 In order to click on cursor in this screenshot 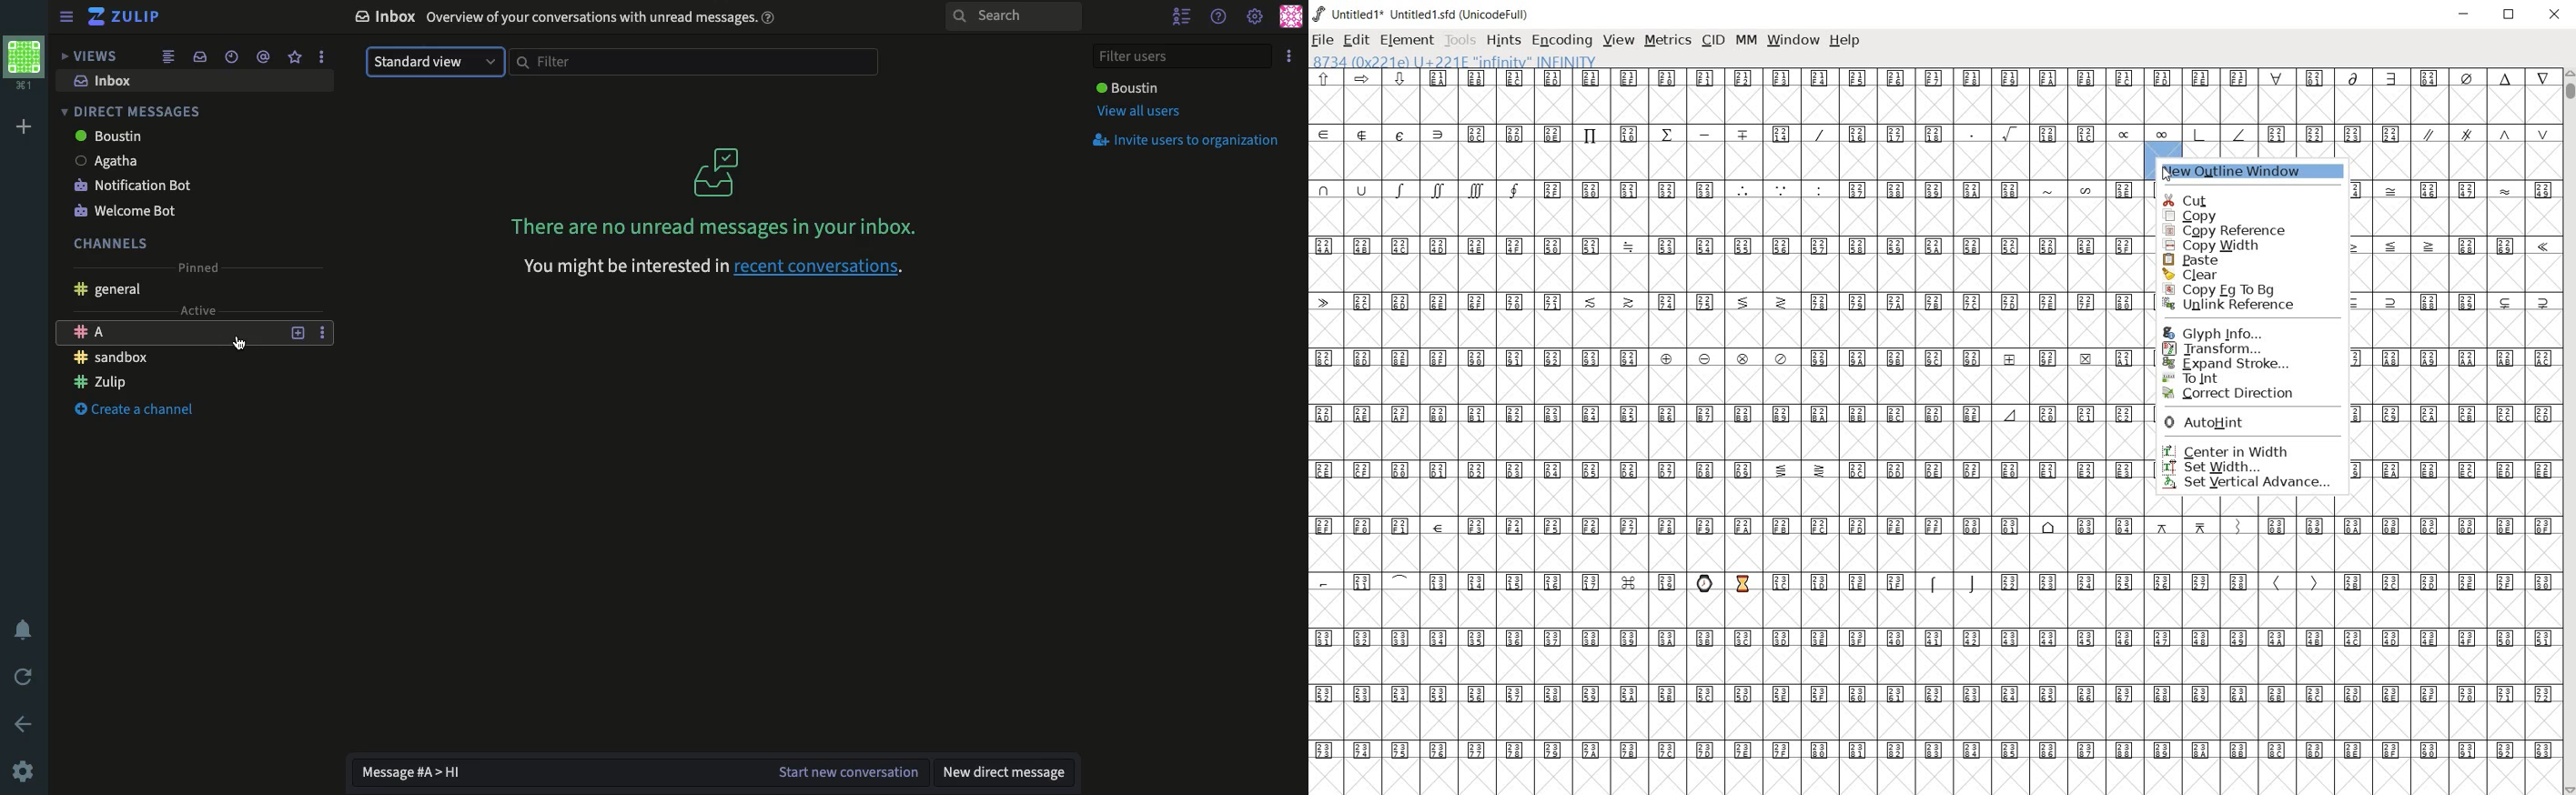, I will do `click(239, 344)`.